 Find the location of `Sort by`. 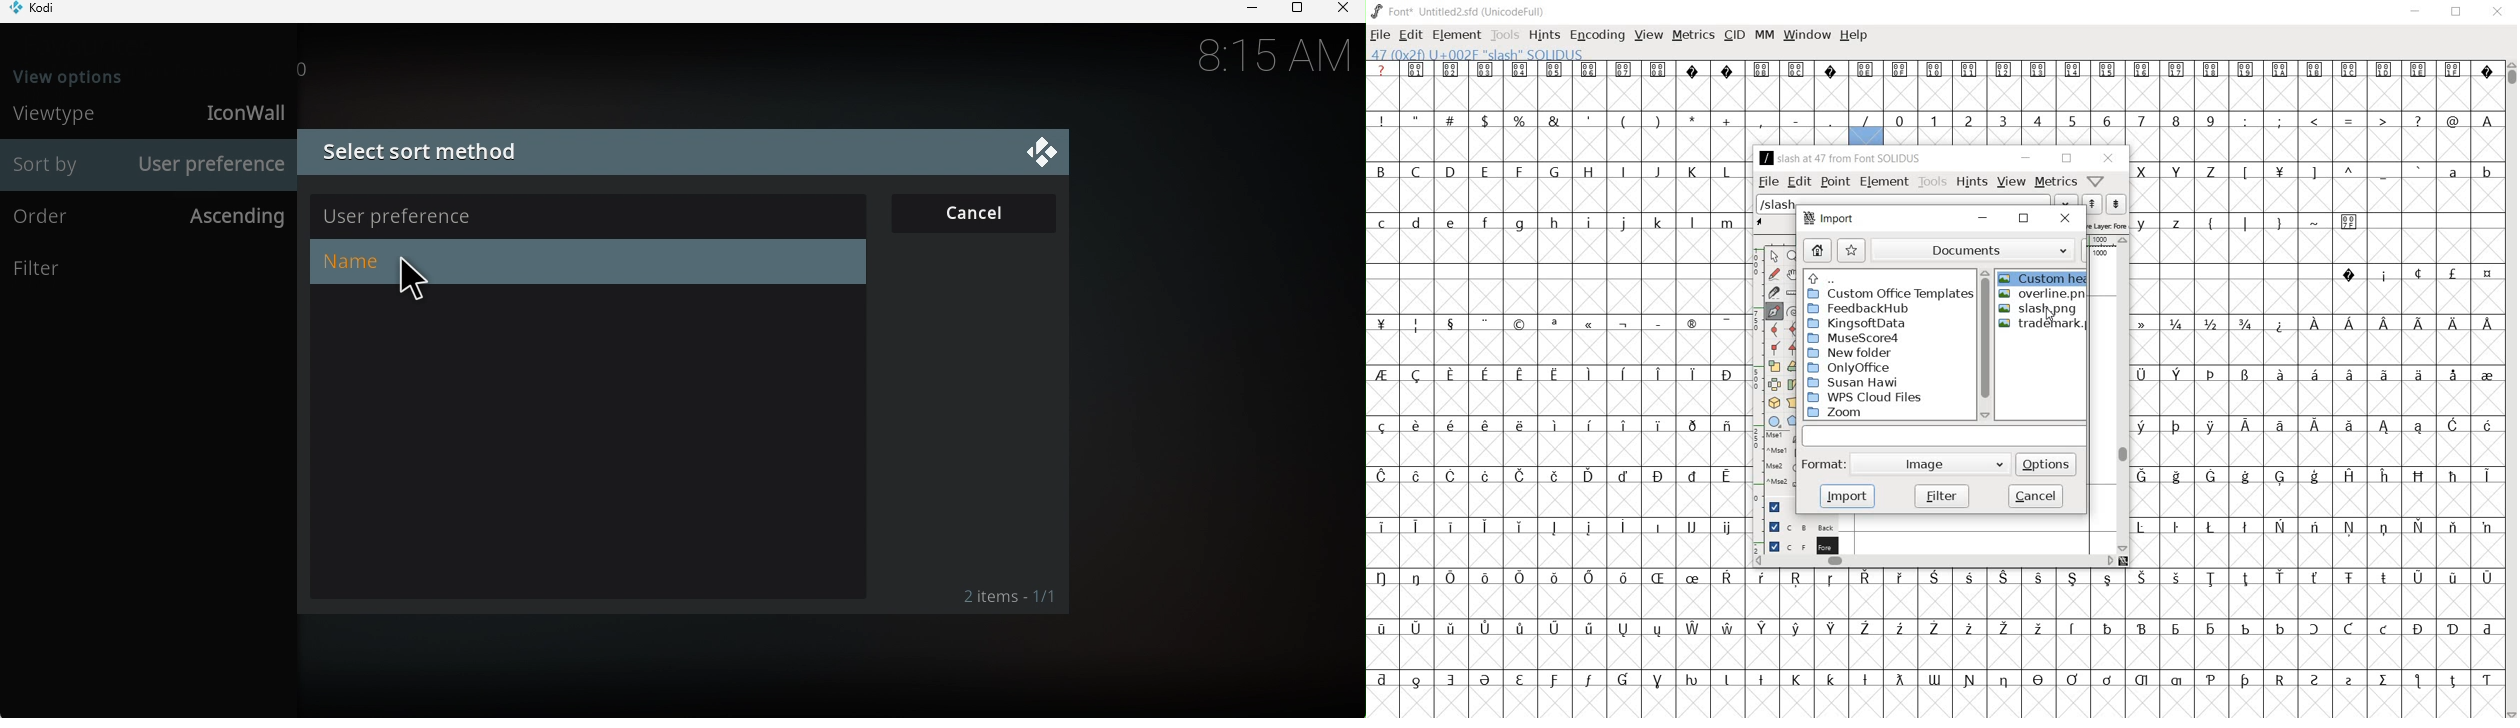

Sort by is located at coordinates (50, 166).